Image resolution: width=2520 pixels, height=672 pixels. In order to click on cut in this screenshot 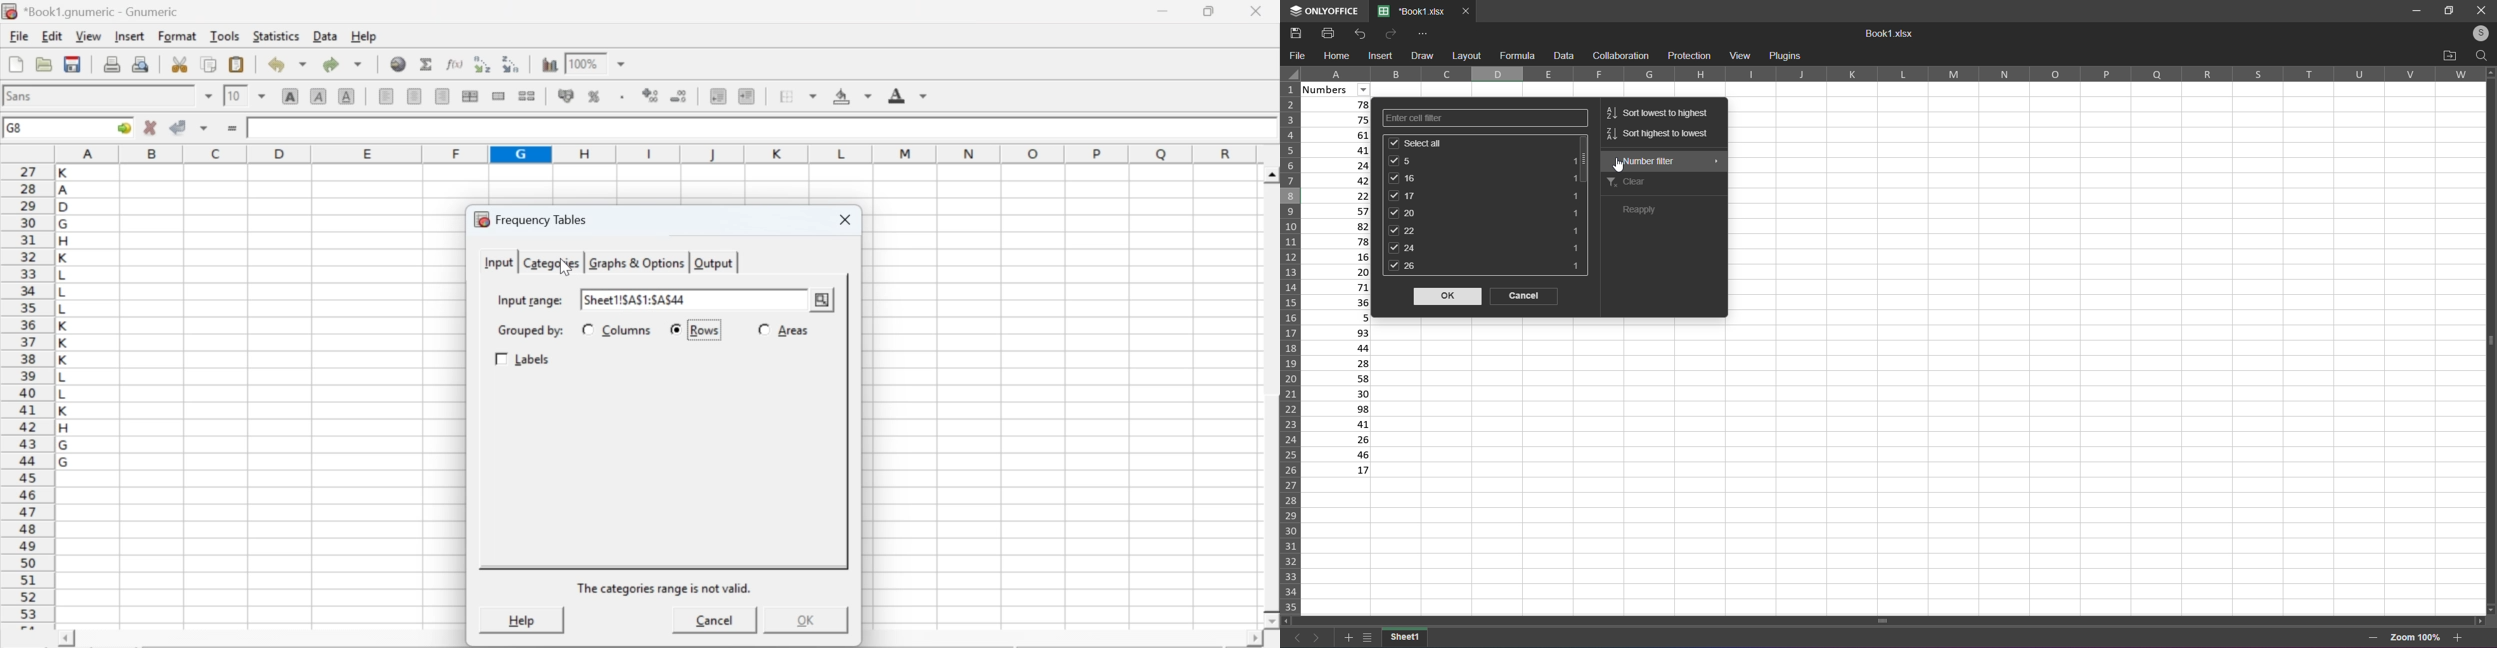, I will do `click(179, 64)`.